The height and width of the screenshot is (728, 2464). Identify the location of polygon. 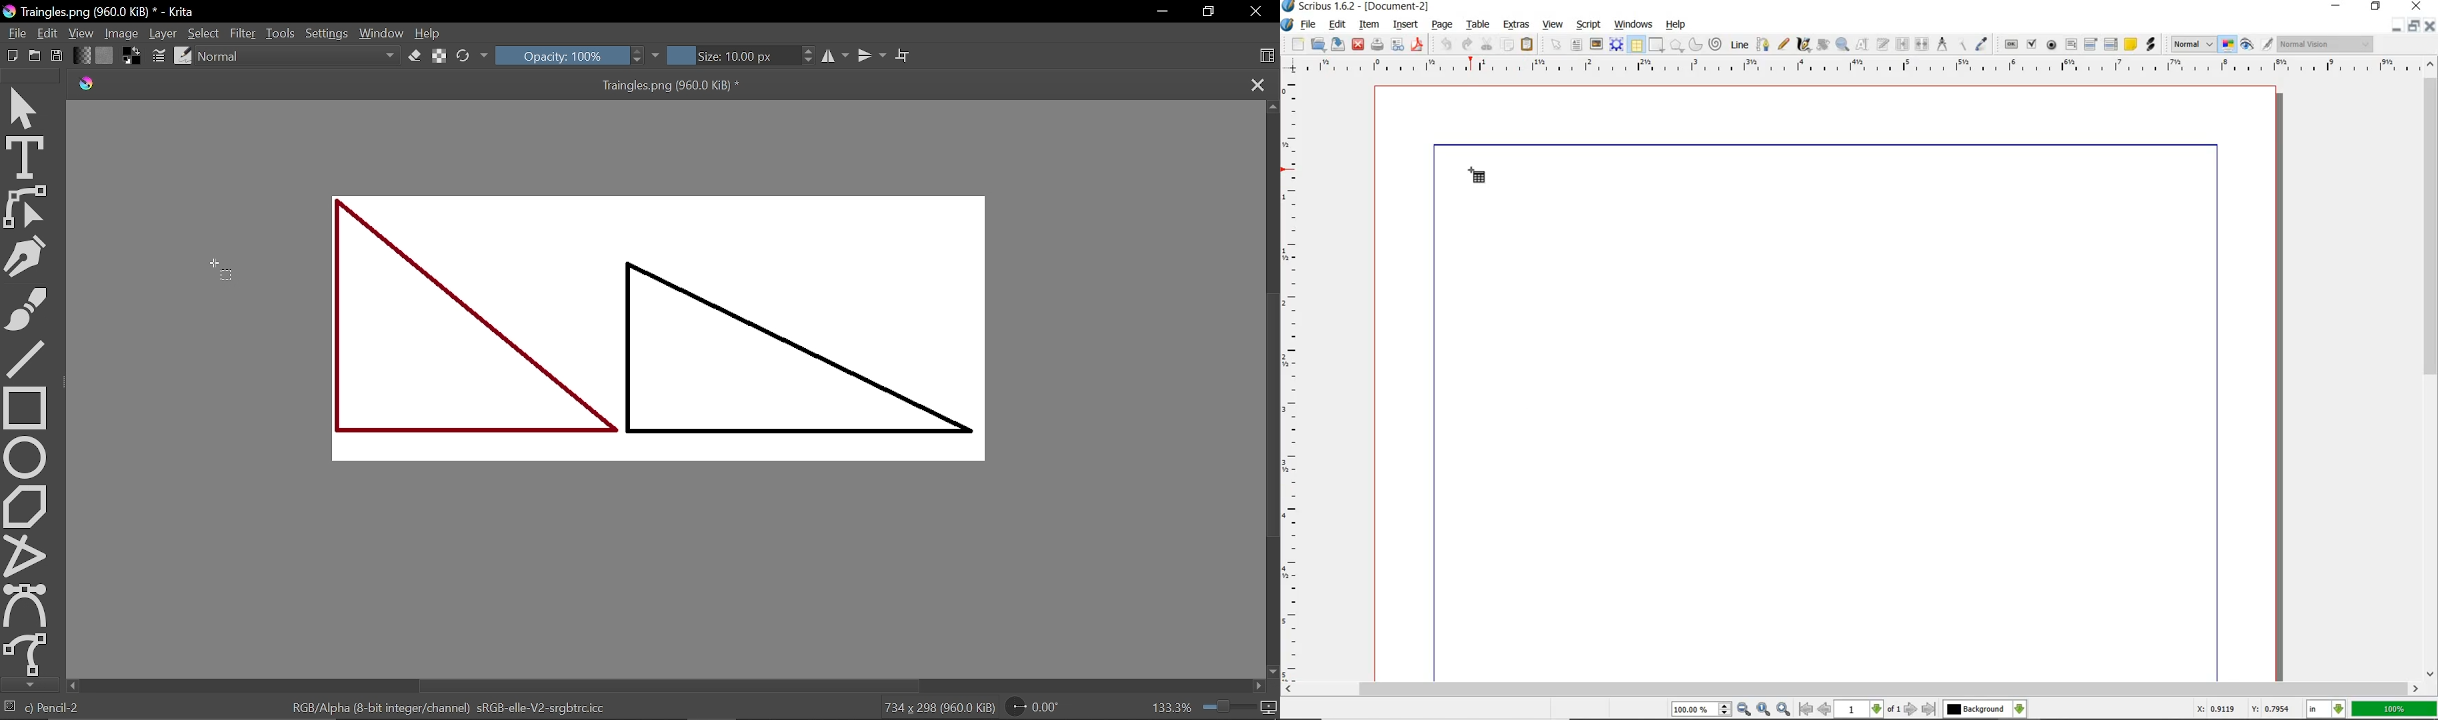
(1677, 46).